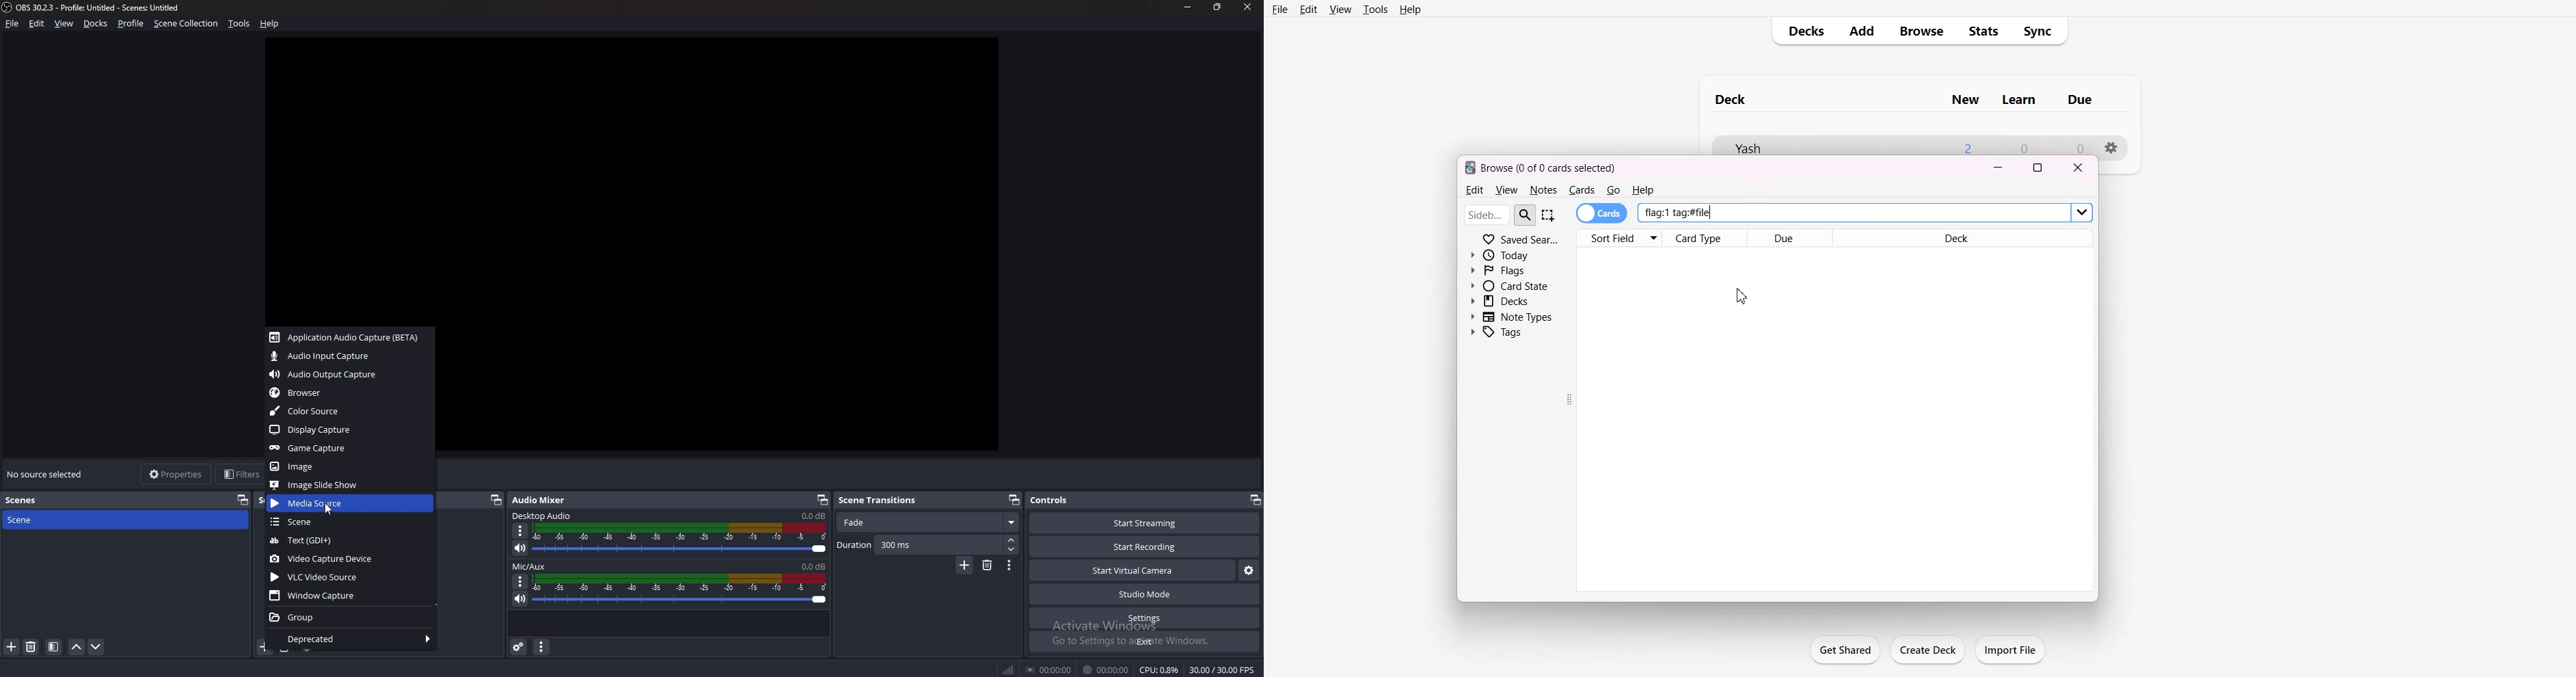  I want to click on 30.00 / 30.00 FPS, so click(1222, 670).